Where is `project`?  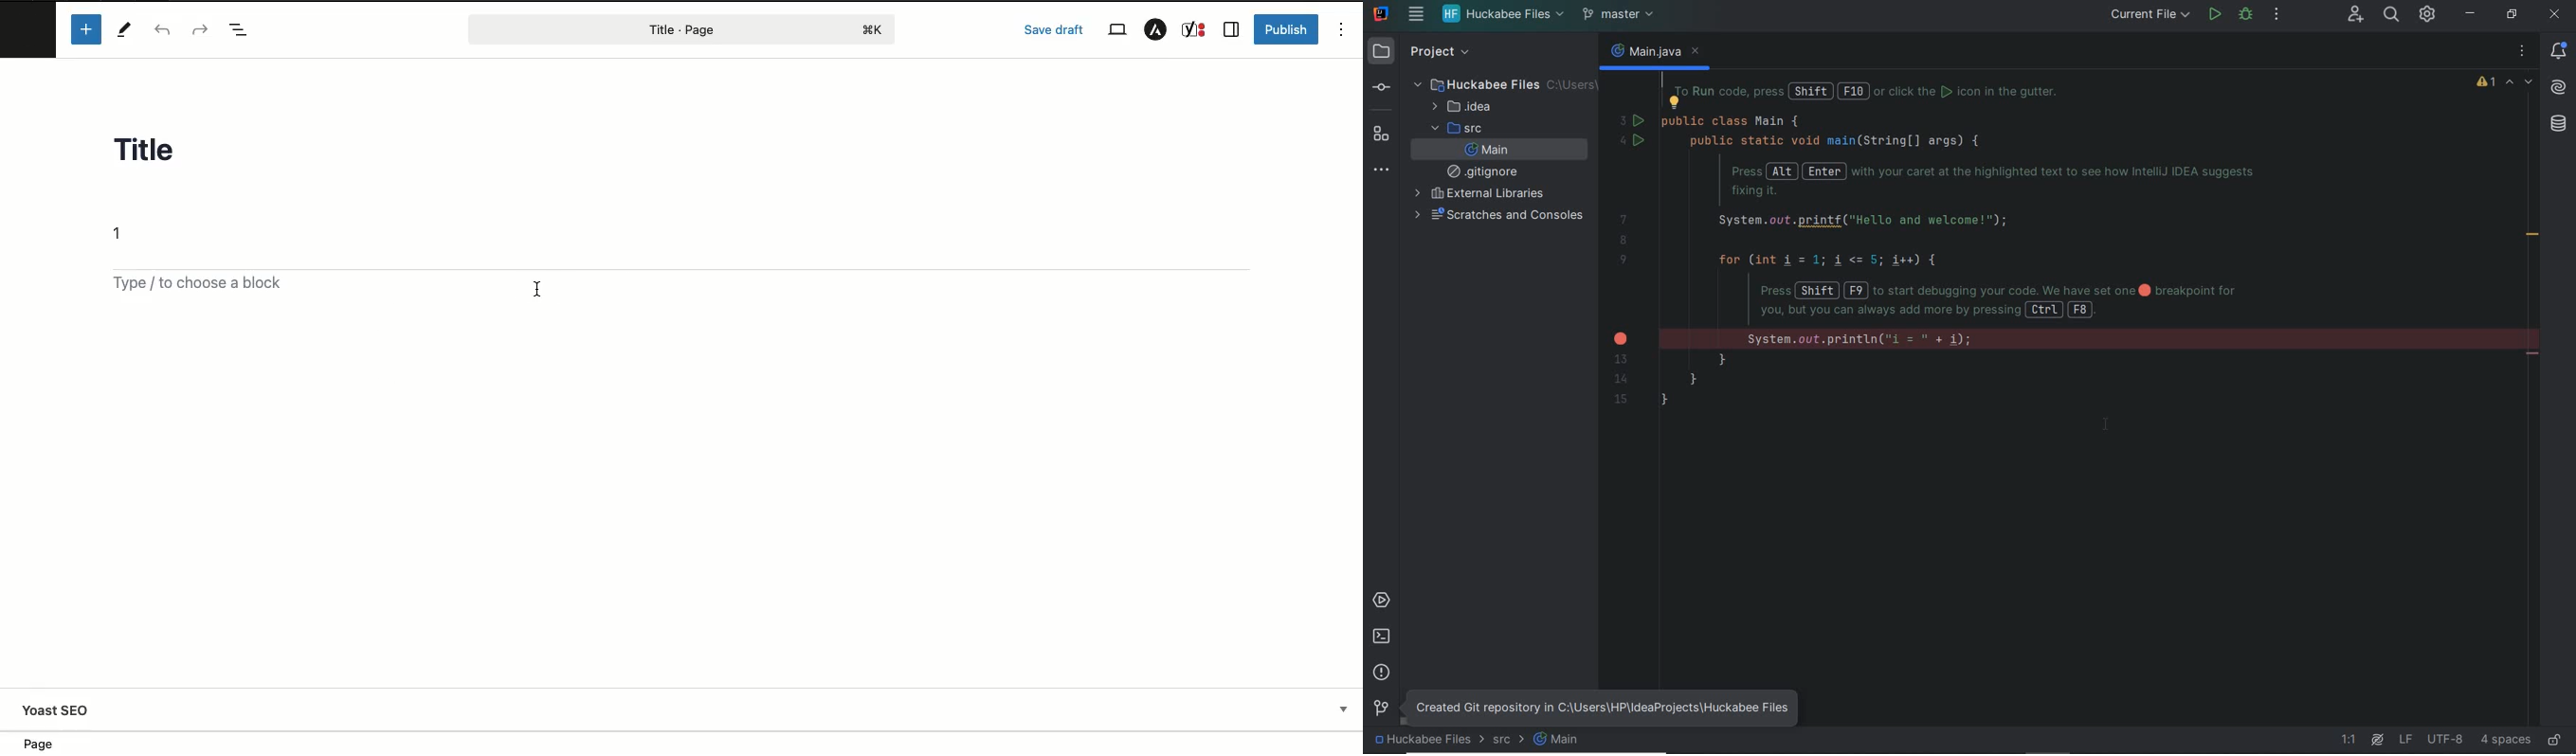 project is located at coordinates (1416, 53).